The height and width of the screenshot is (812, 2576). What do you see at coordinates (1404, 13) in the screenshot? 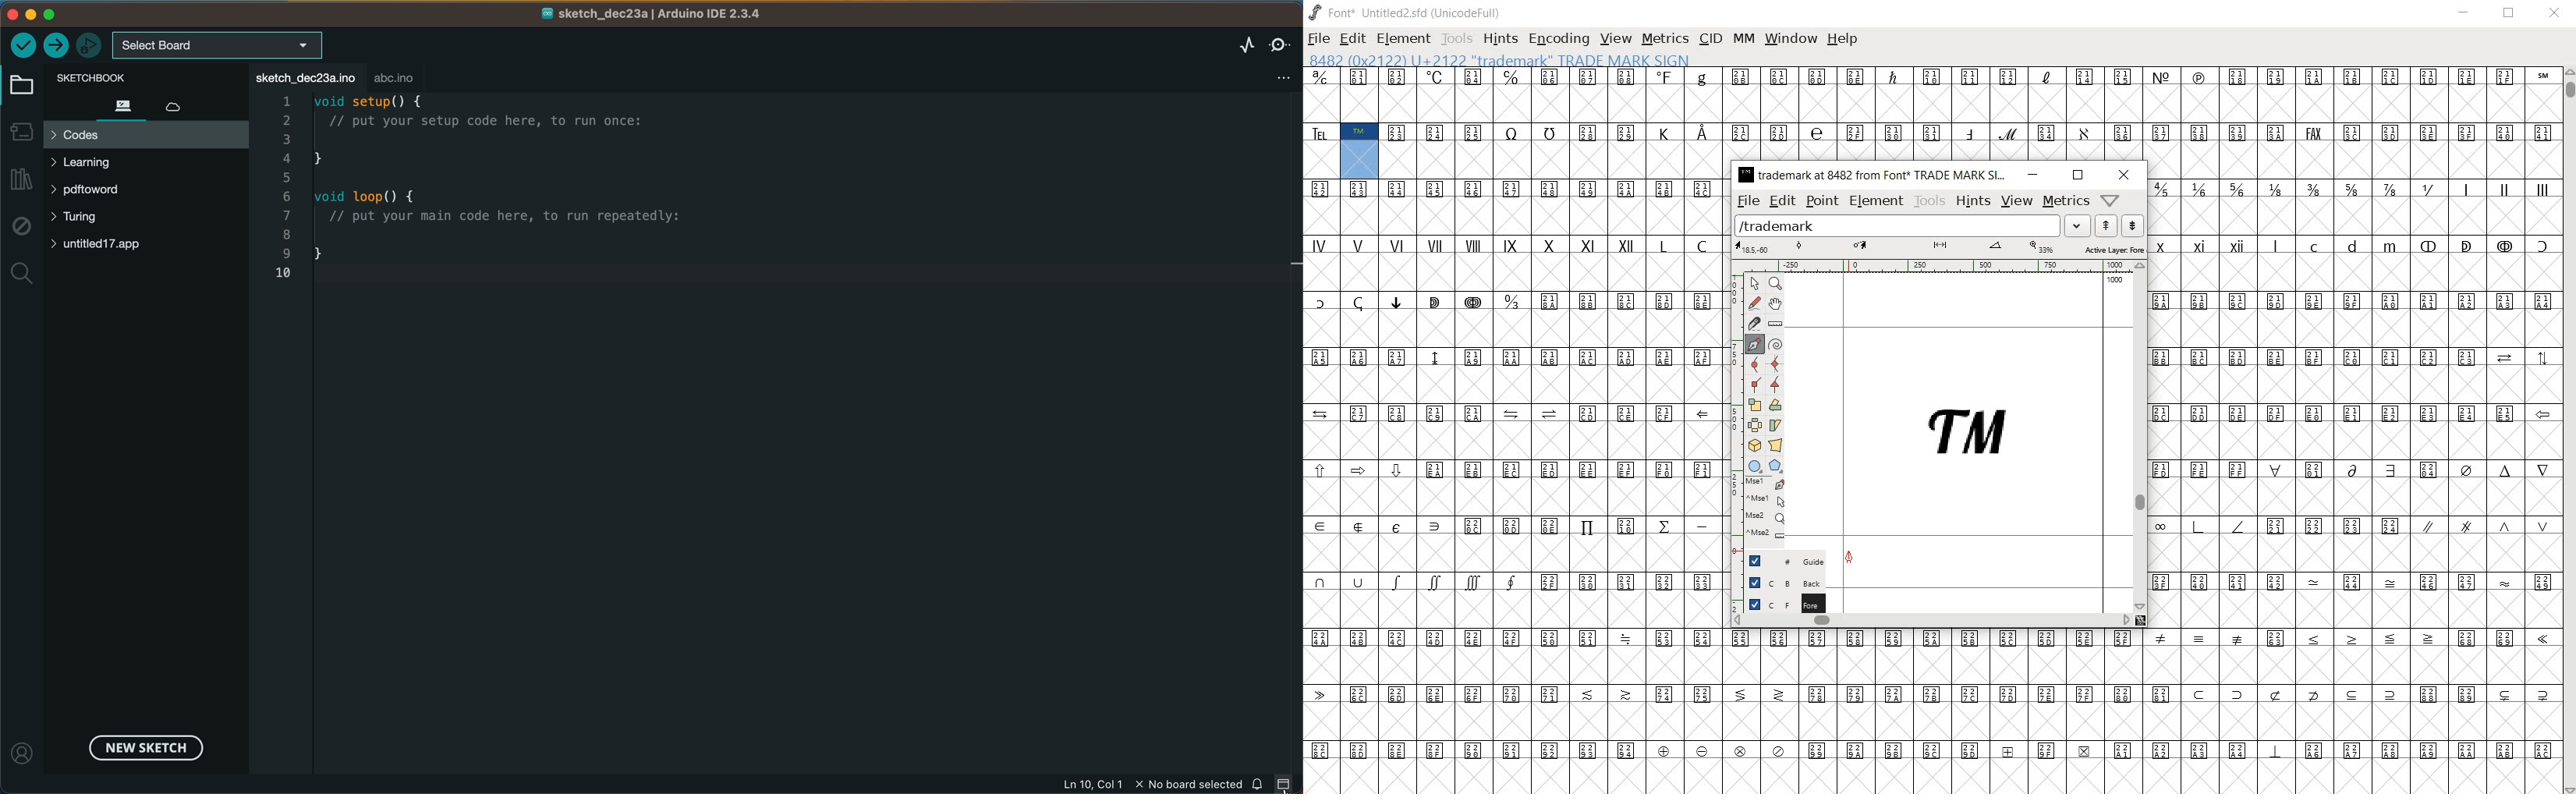
I see `font* Untitled2.sfd (unicodeFull)` at bounding box center [1404, 13].